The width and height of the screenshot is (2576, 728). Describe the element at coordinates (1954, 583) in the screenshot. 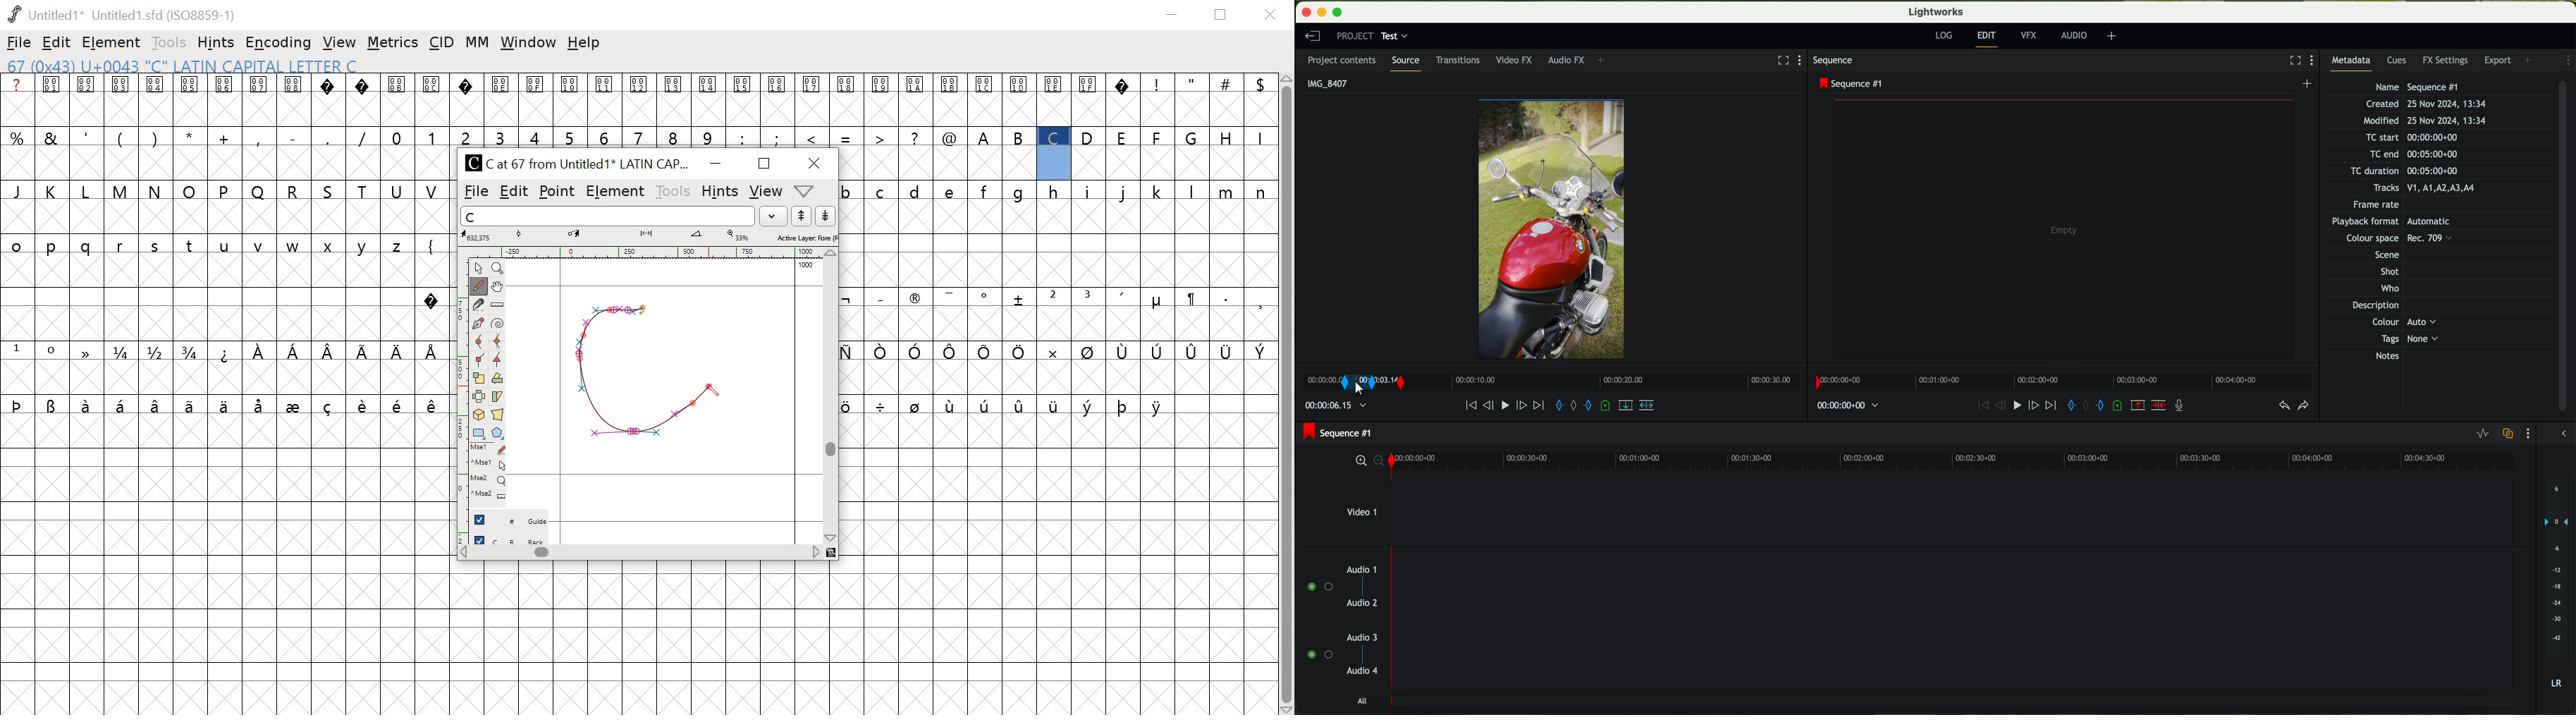

I see `track` at that location.